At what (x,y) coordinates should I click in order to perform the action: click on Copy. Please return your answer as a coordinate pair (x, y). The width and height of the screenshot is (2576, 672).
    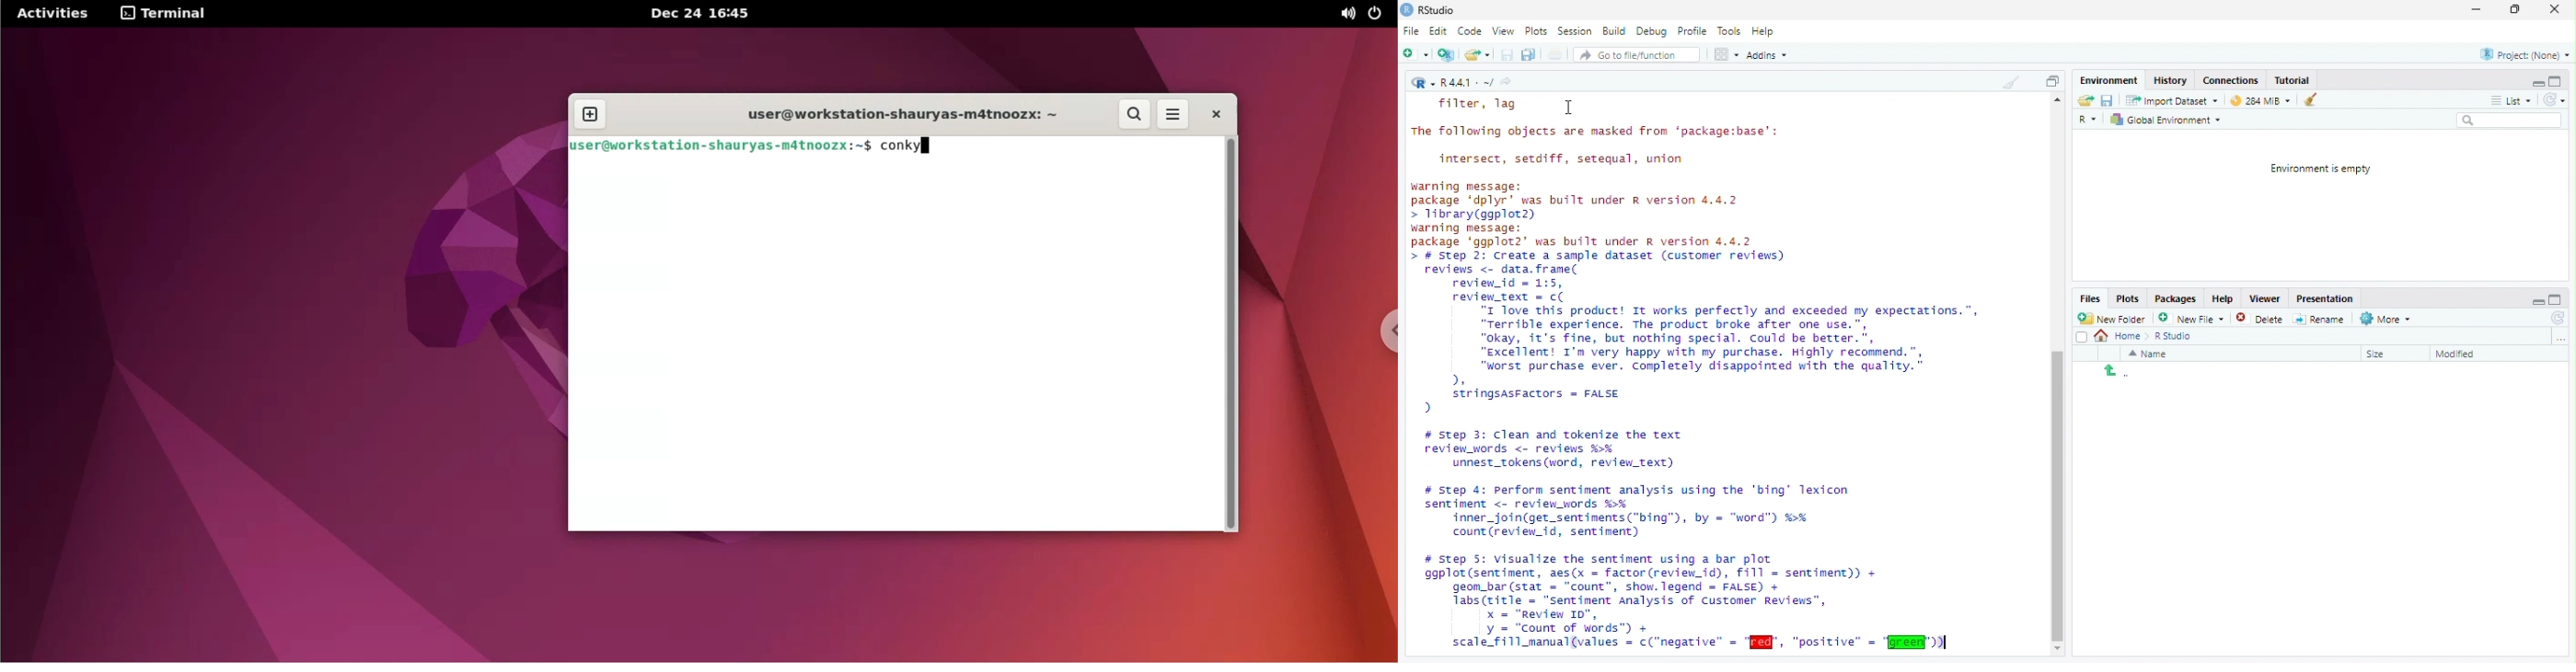
    Looking at the image, I should click on (2052, 80).